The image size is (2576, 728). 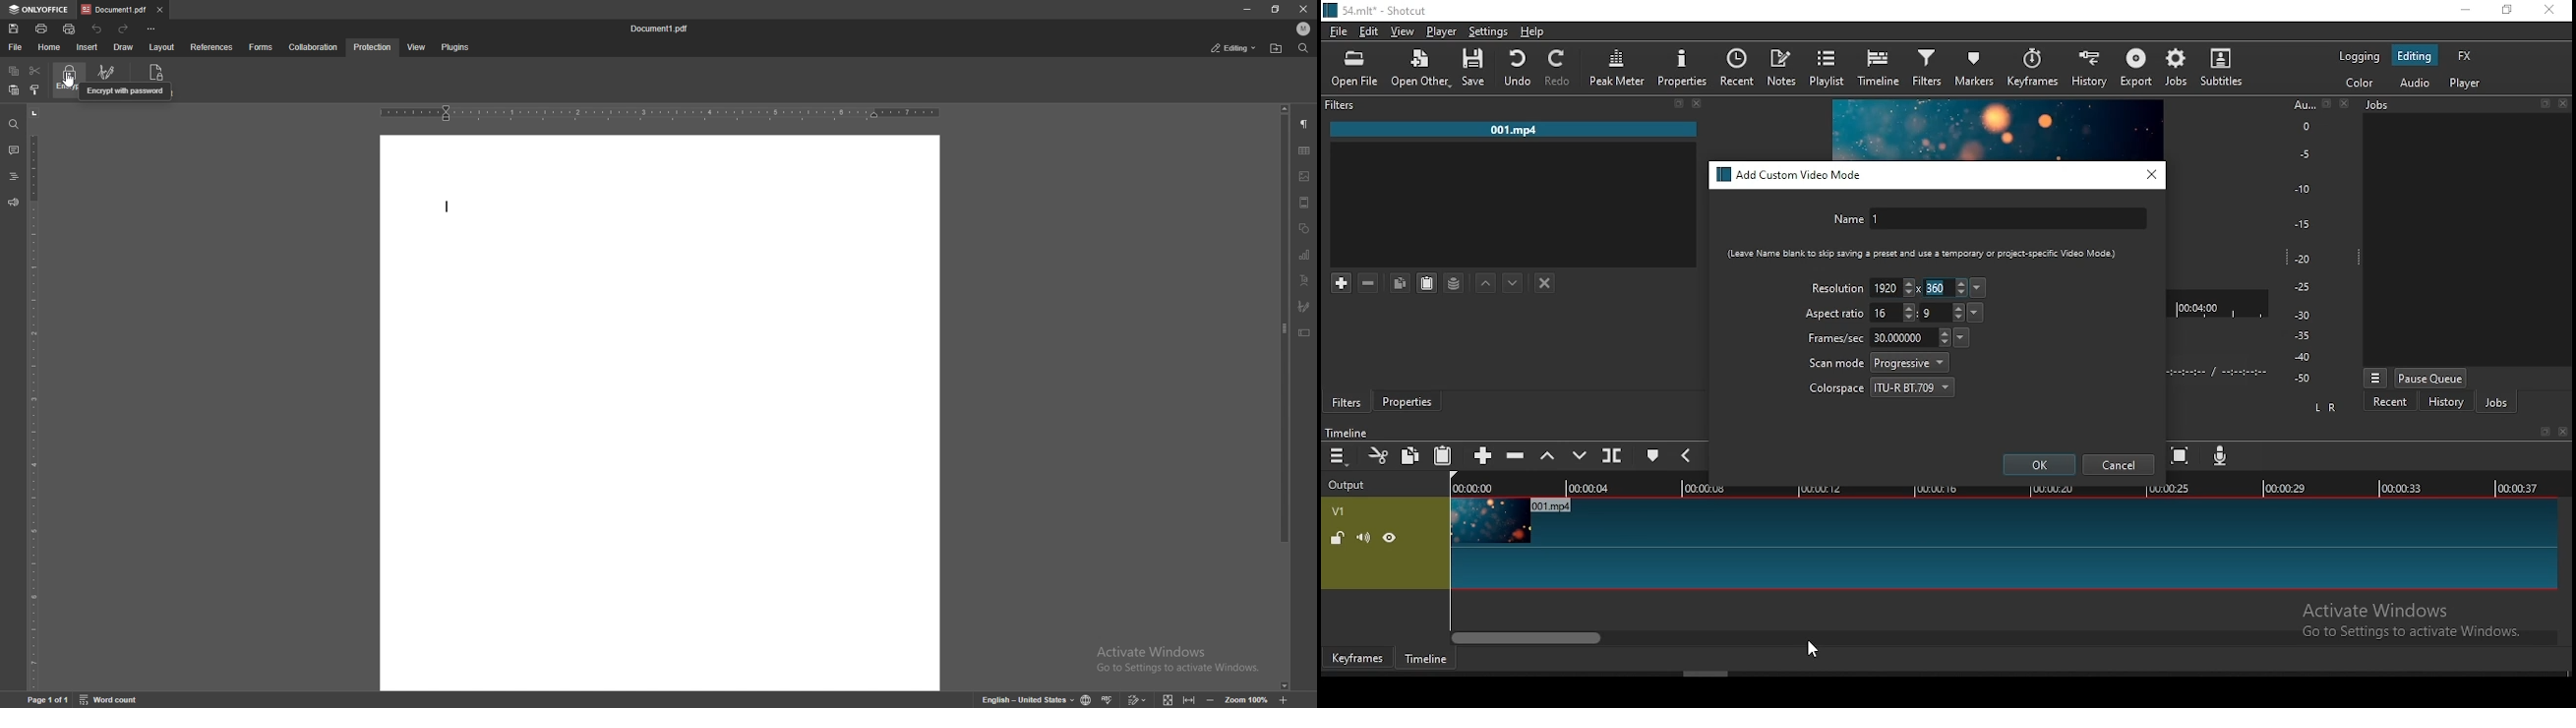 What do you see at coordinates (2376, 380) in the screenshot?
I see `jobs menu` at bounding box center [2376, 380].